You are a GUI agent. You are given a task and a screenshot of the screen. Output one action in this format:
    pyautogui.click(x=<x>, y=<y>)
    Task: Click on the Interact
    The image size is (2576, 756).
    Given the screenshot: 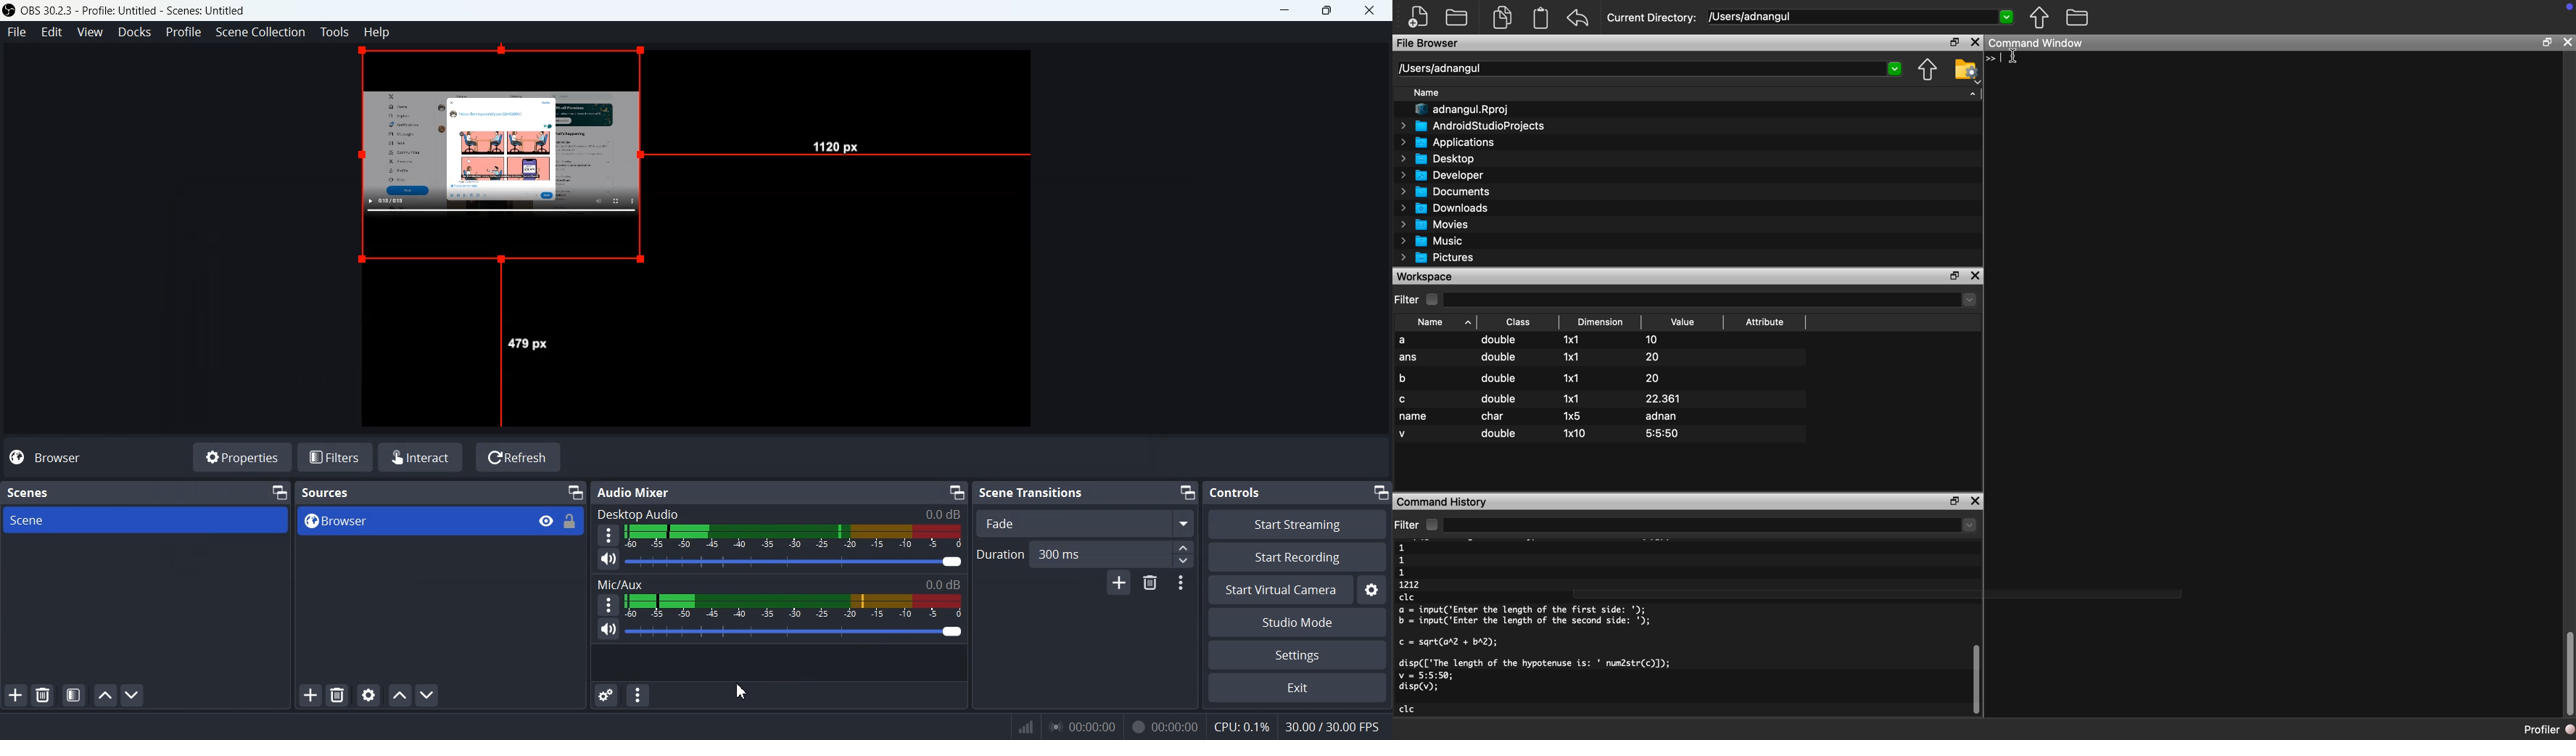 What is the action you would take?
    pyautogui.click(x=424, y=456)
    